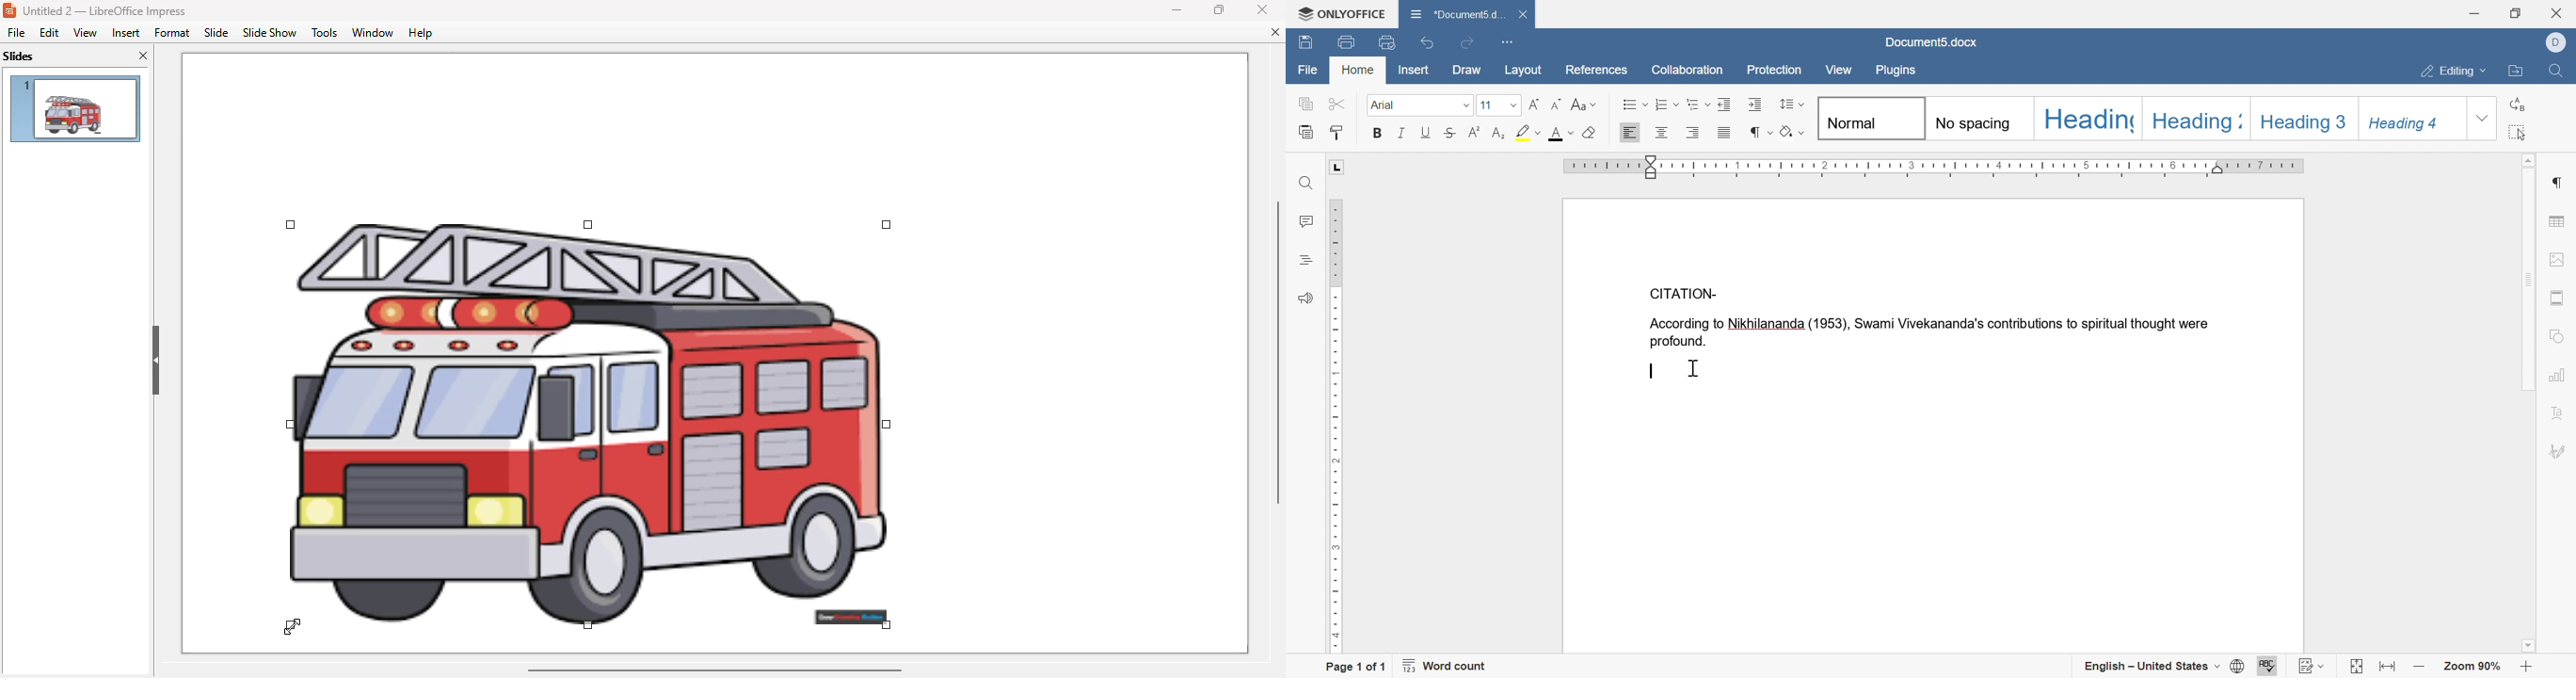  What do you see at coordinates (1598, 71) in the screenshot?
I see `references` at bounding box center [1598, 71].